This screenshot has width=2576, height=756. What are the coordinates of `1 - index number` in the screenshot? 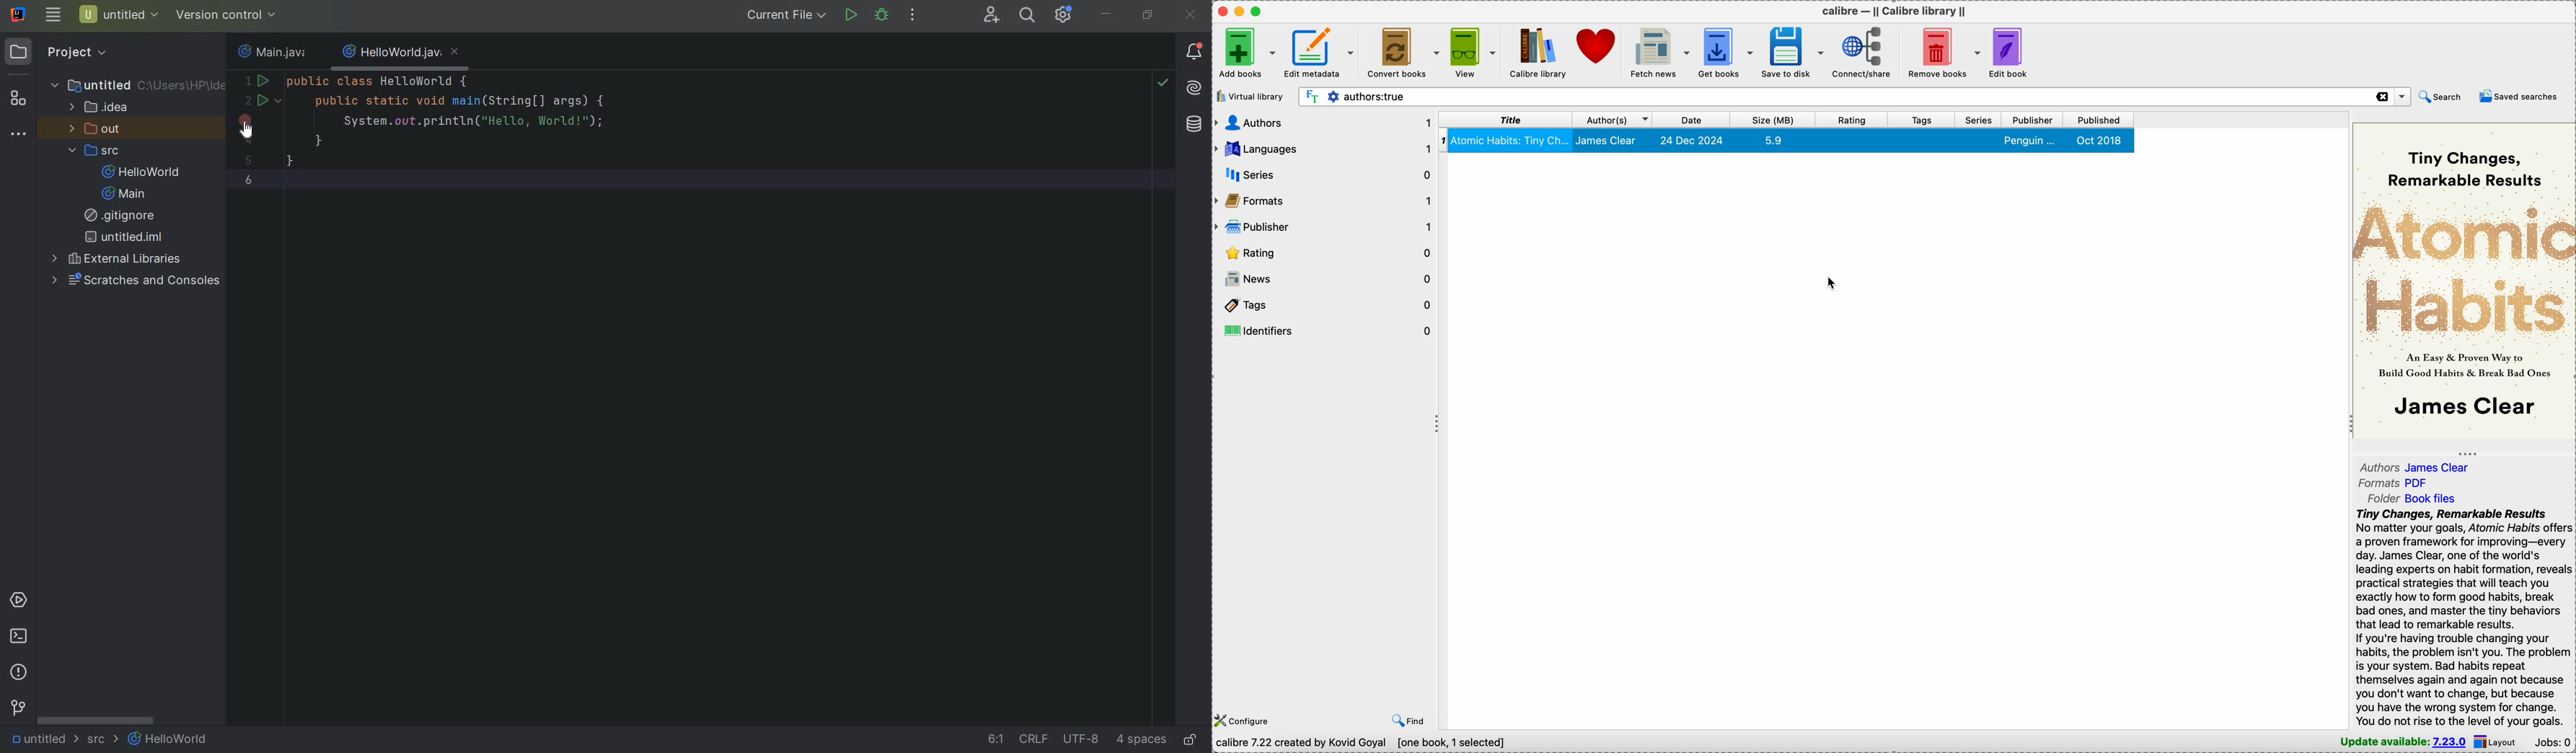 It's located at (1444, 140).